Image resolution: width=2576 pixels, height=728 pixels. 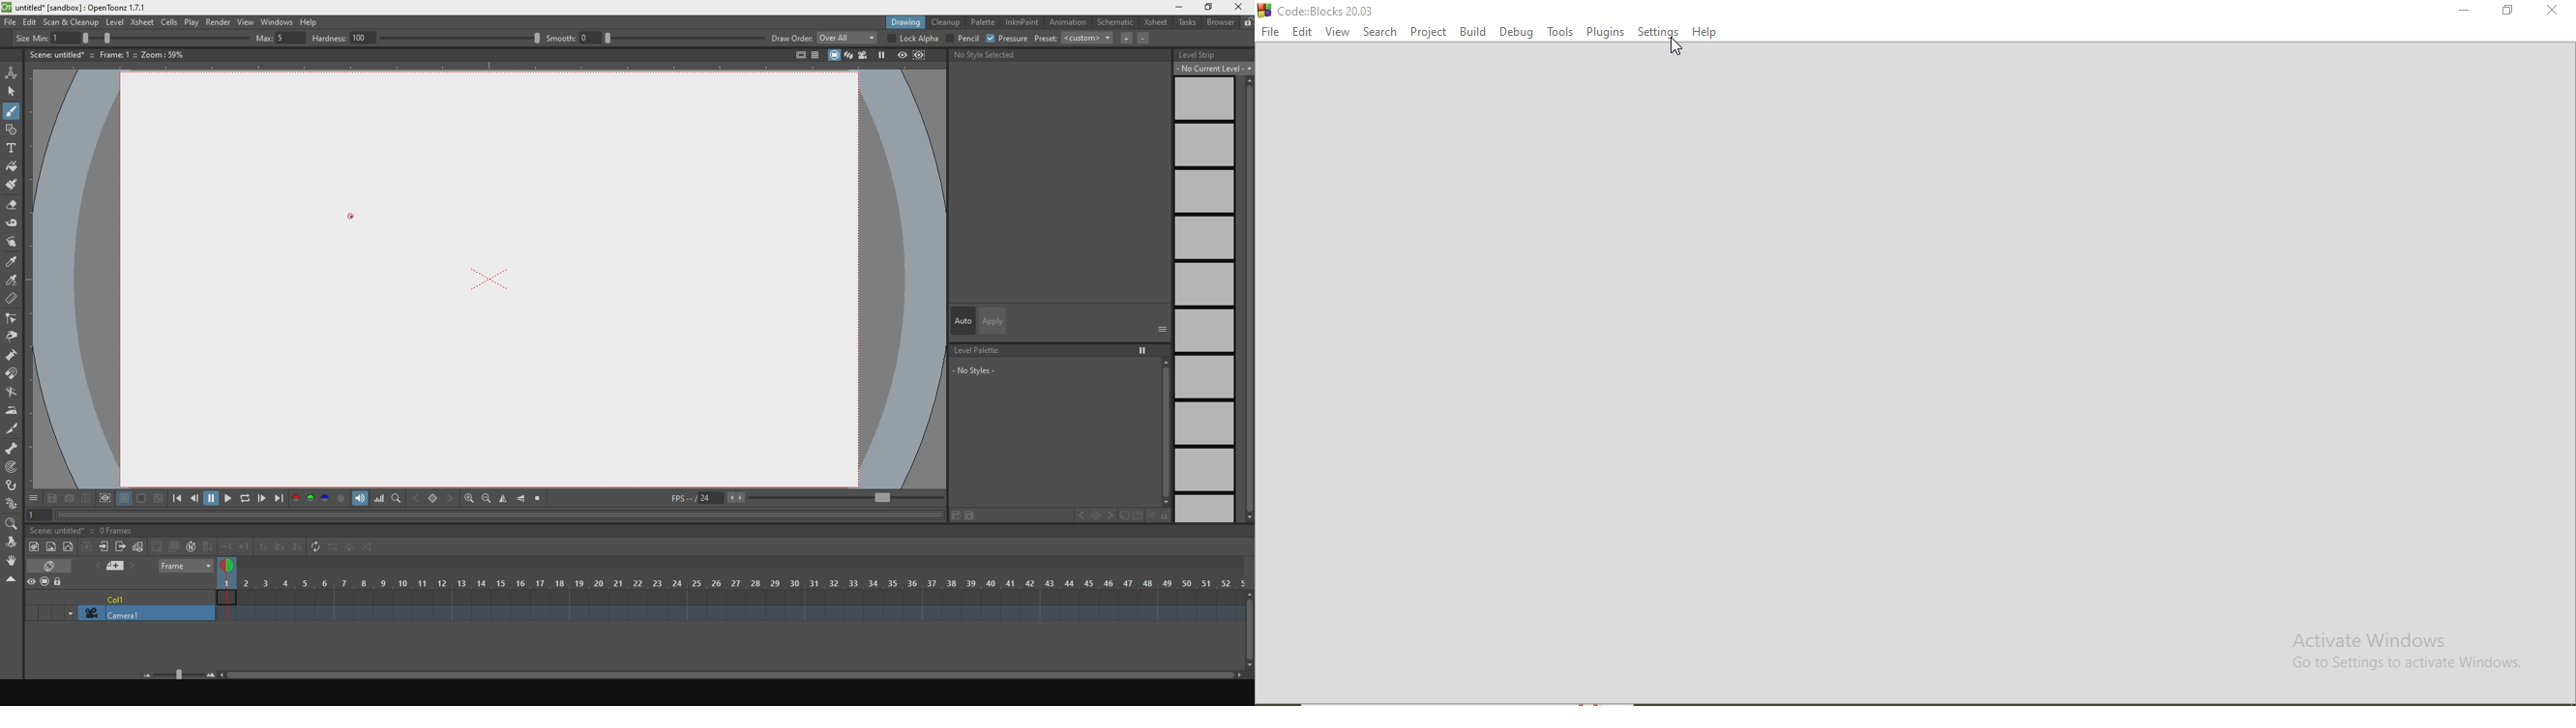 I want to click on Tools , so click(x=1560, y=32).